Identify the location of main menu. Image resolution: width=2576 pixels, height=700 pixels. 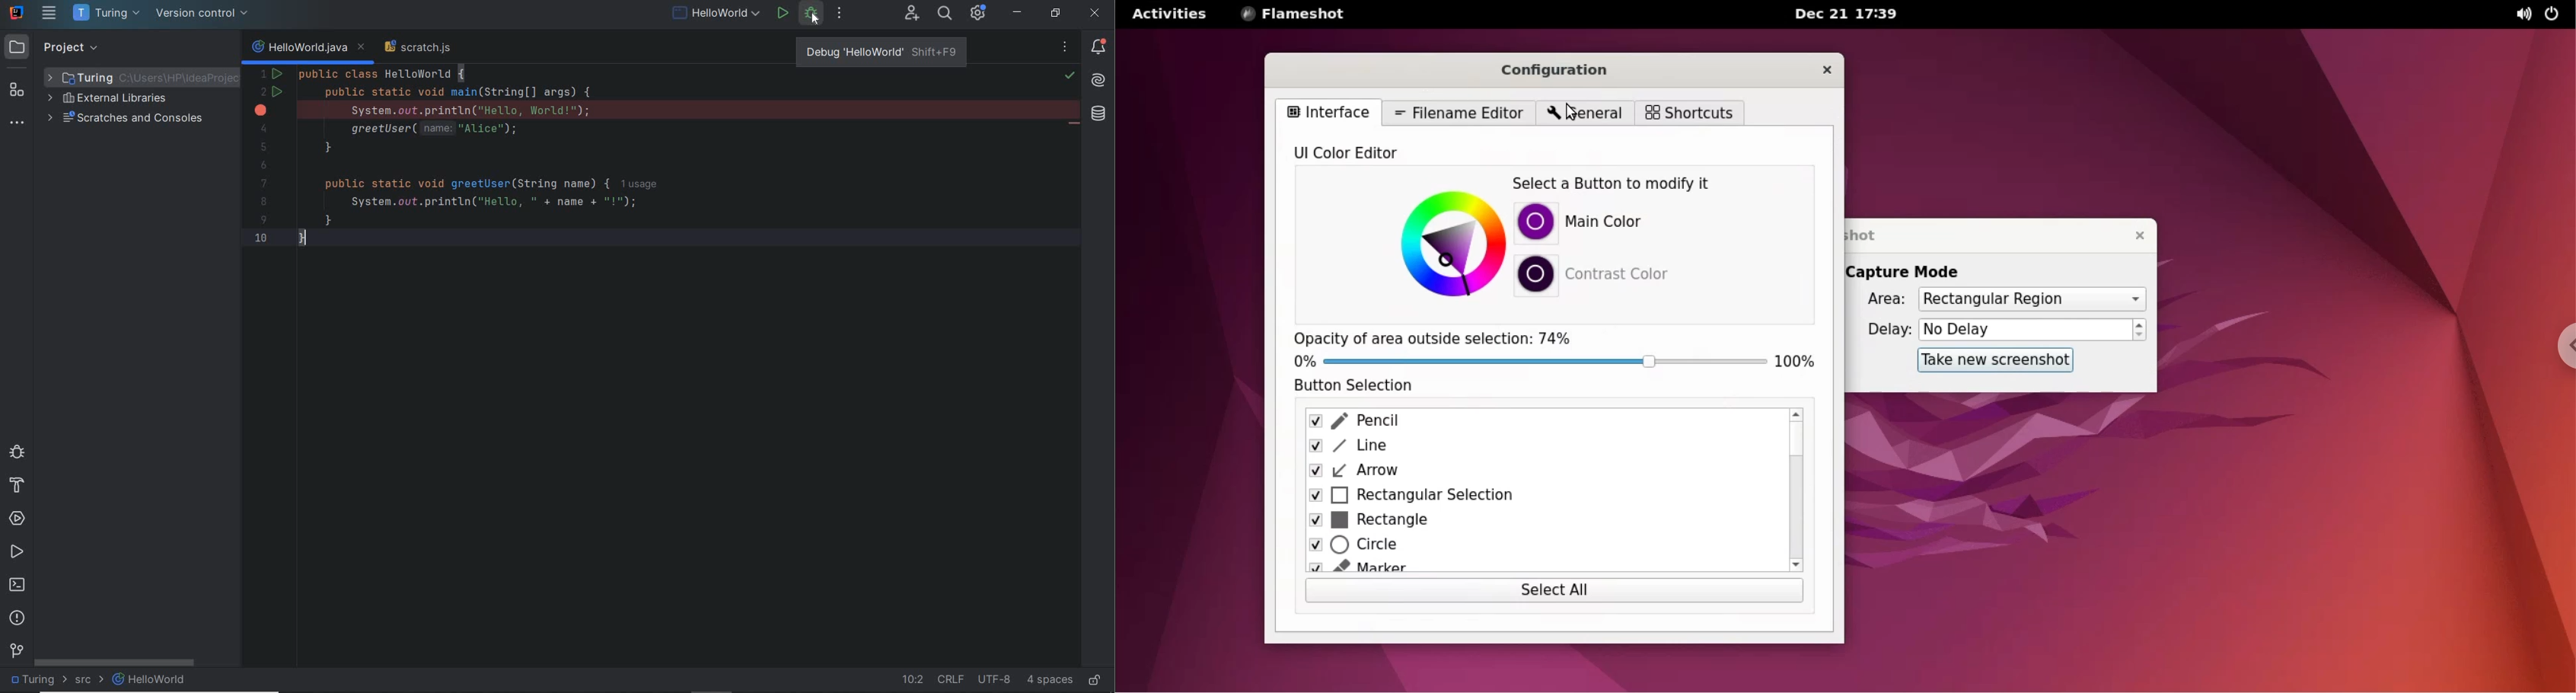
(50, 15).